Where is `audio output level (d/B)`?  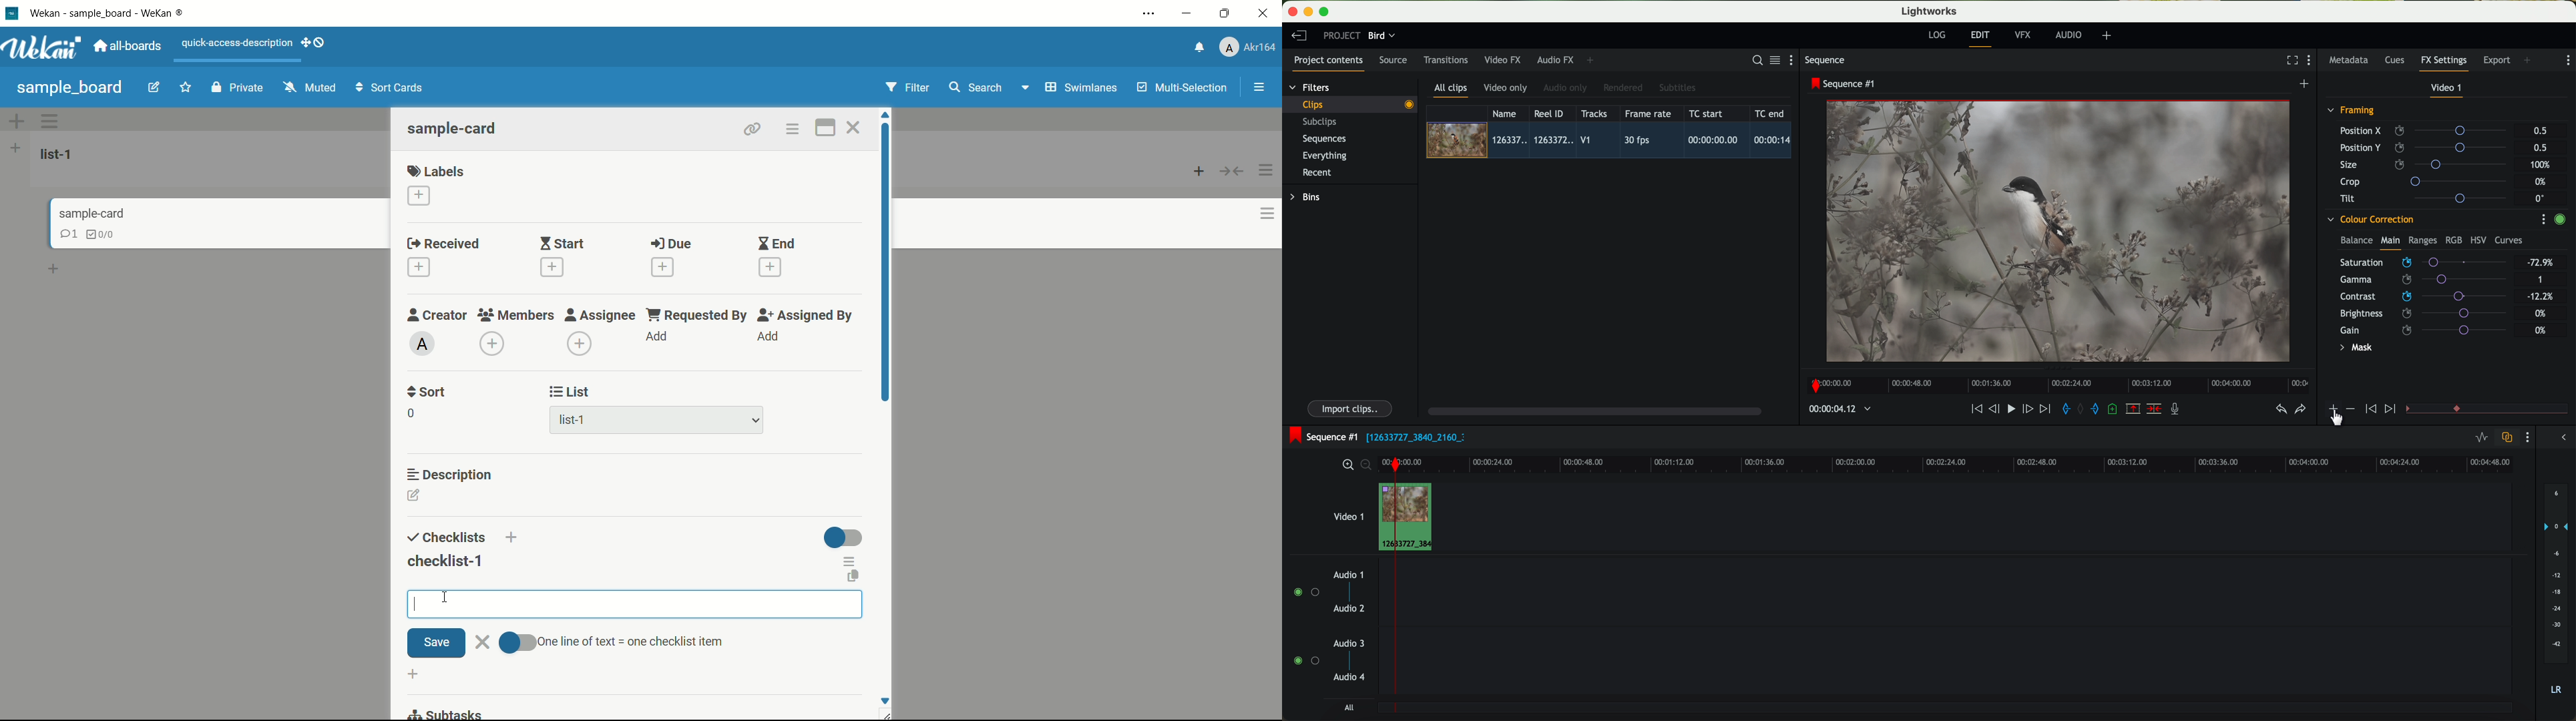 audio output level (d/B) is located at coordinates (2557, 592).